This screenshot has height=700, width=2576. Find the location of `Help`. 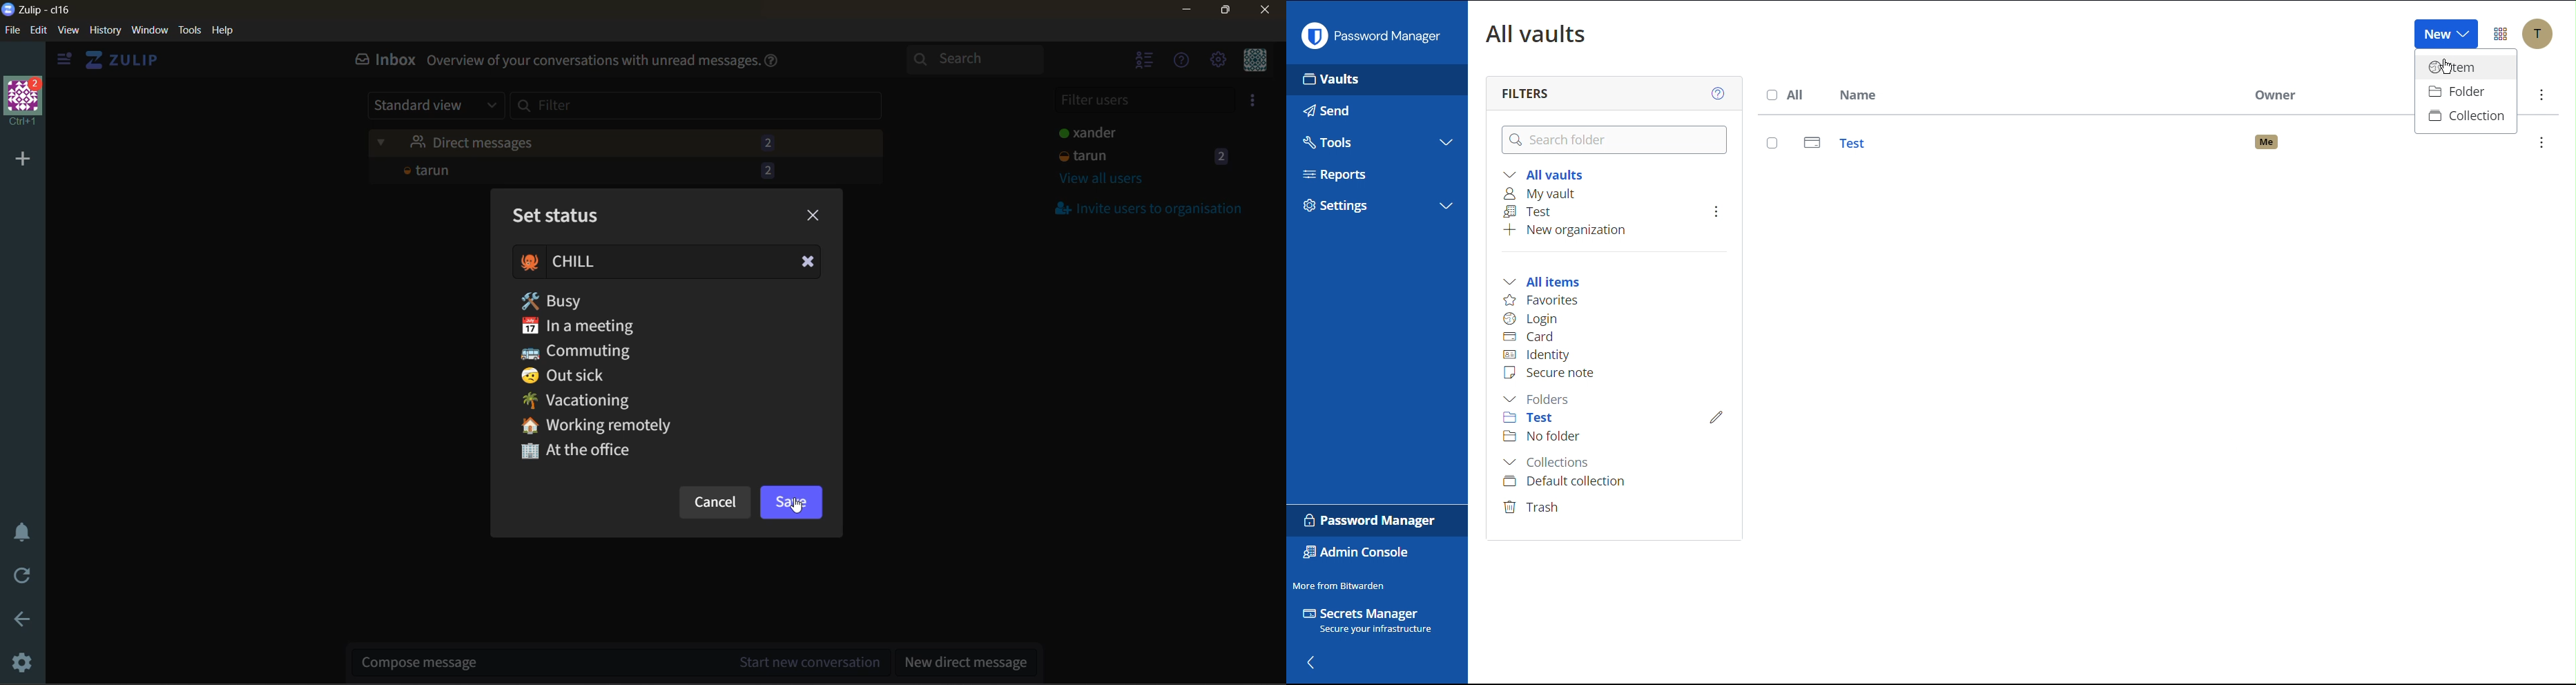

Help is located at coordinates (1722, 92).